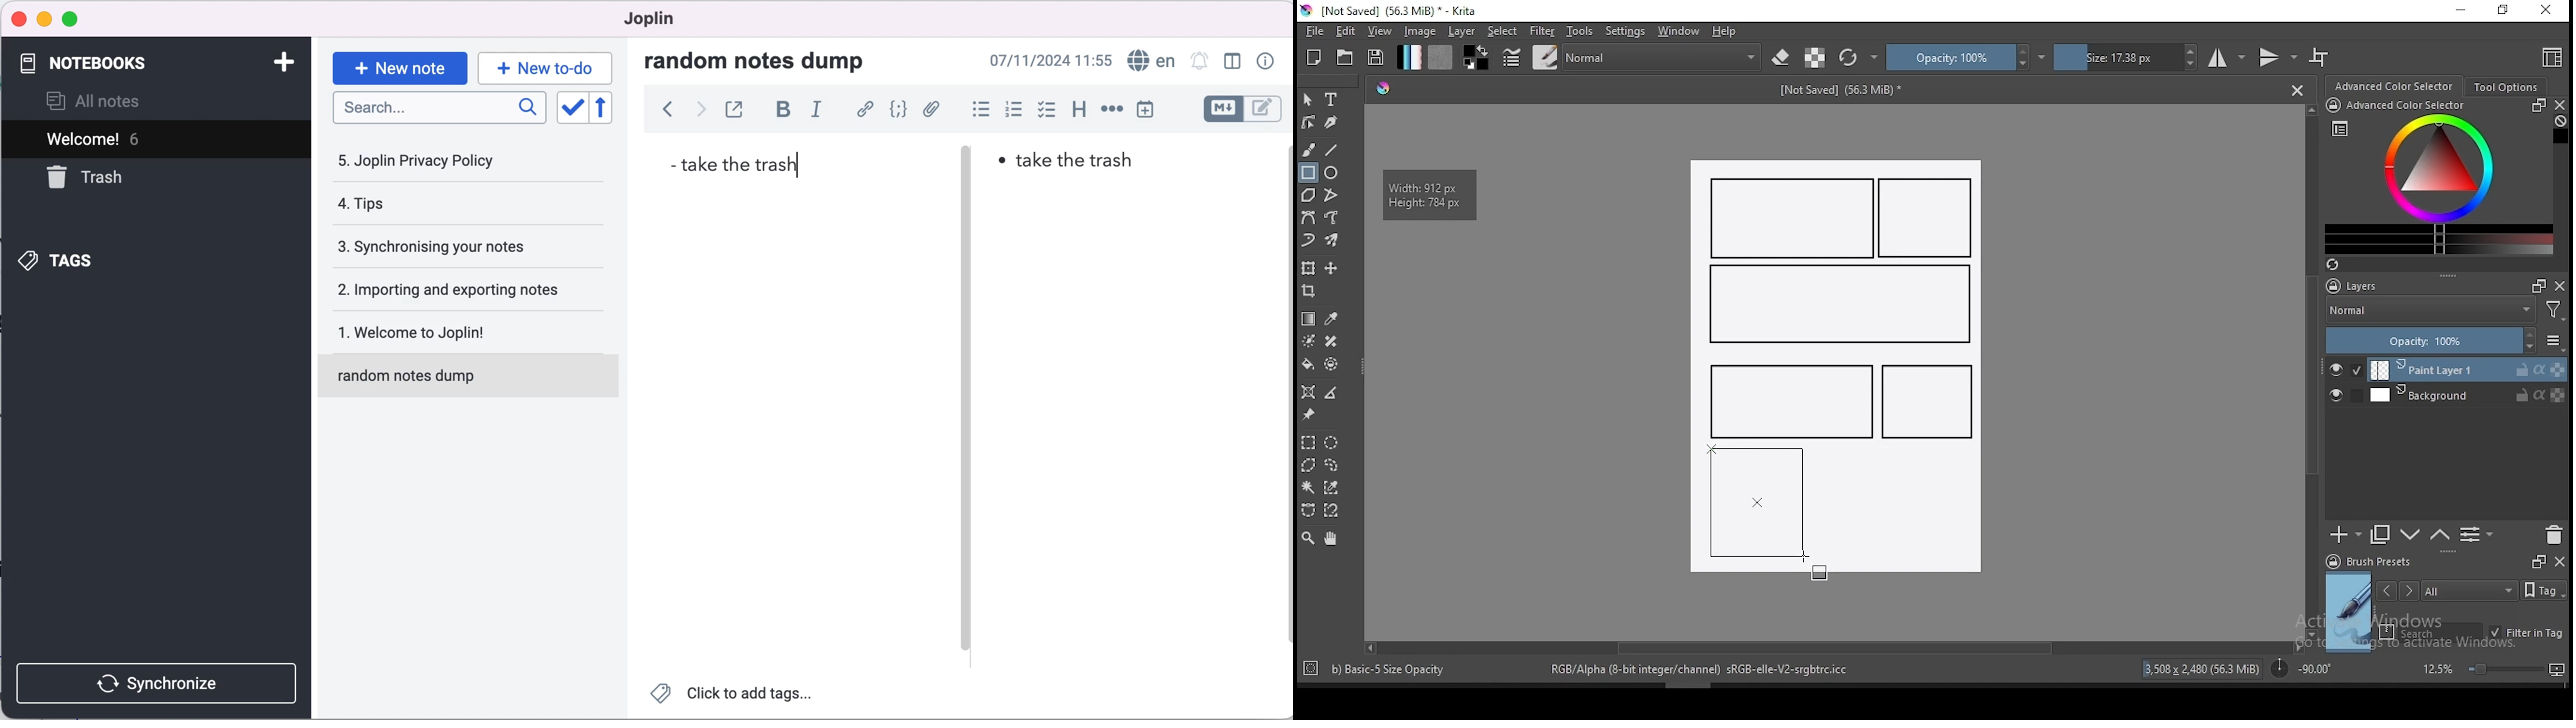  I want to click on tags, so click(94, 260).